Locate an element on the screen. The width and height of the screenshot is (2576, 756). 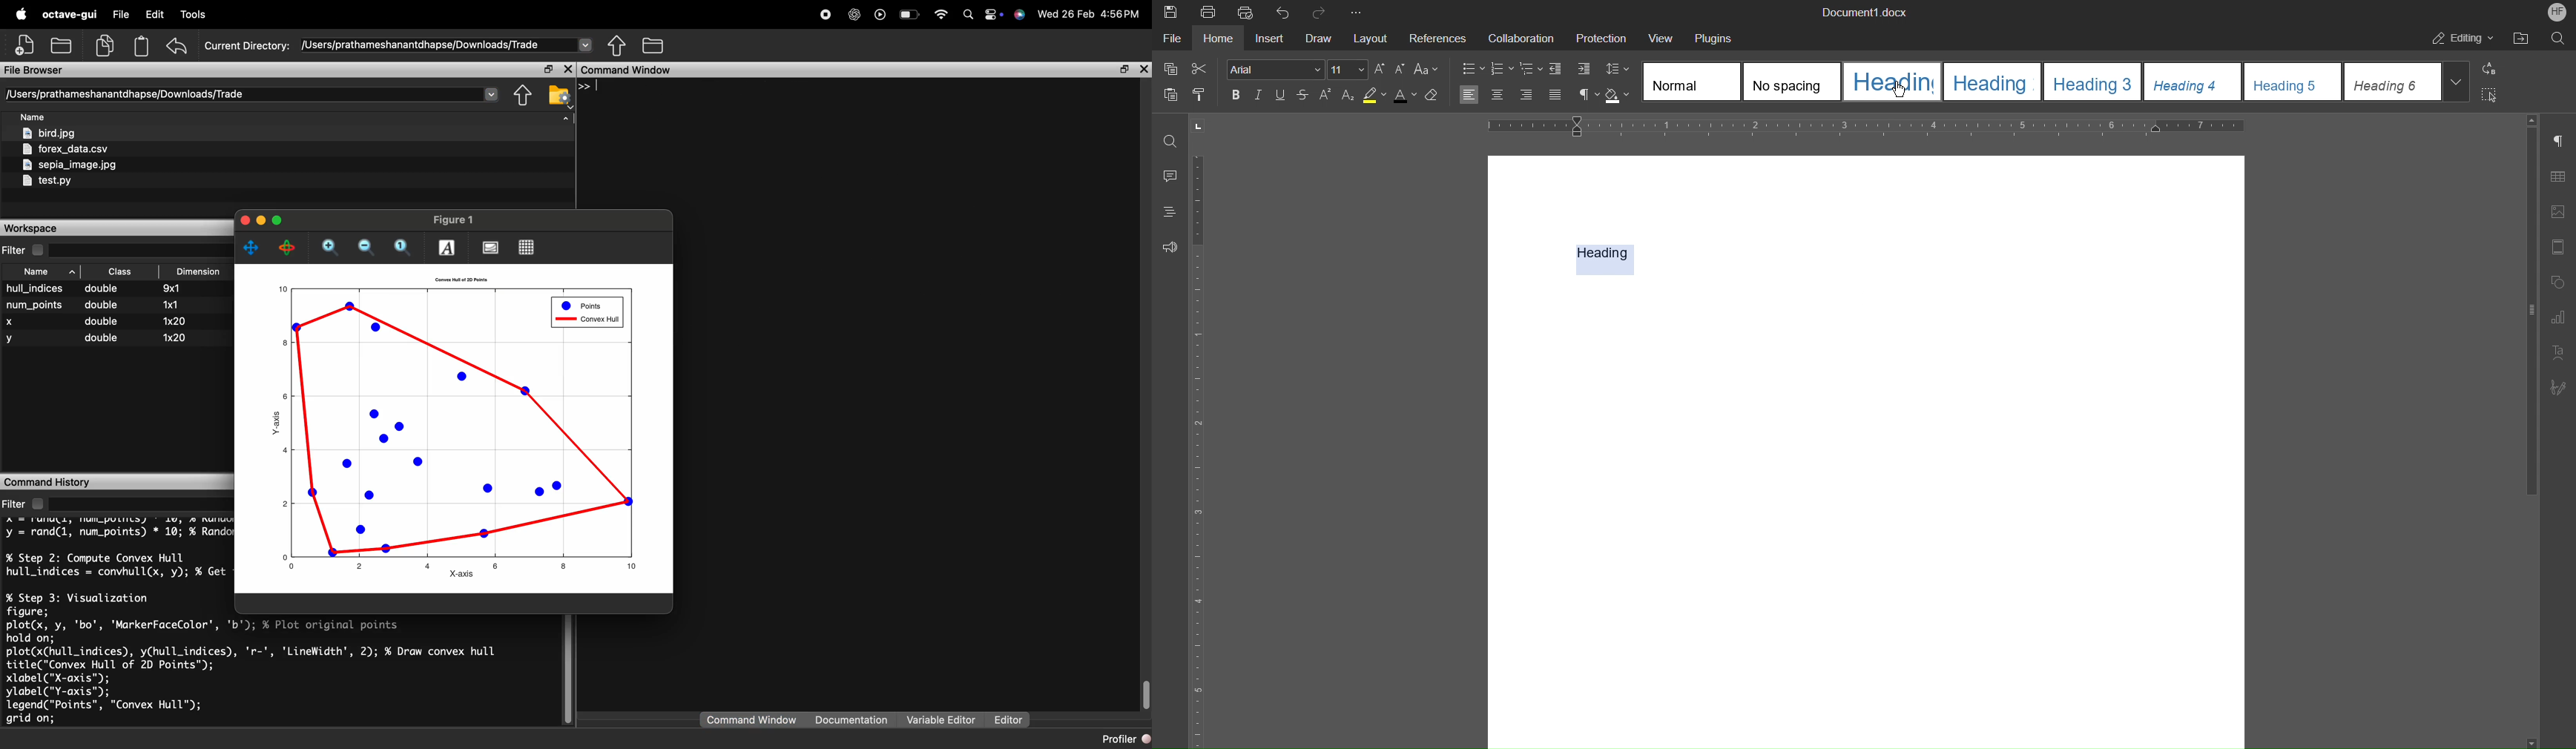
Variable Editor is located at coordinates (940, 720).